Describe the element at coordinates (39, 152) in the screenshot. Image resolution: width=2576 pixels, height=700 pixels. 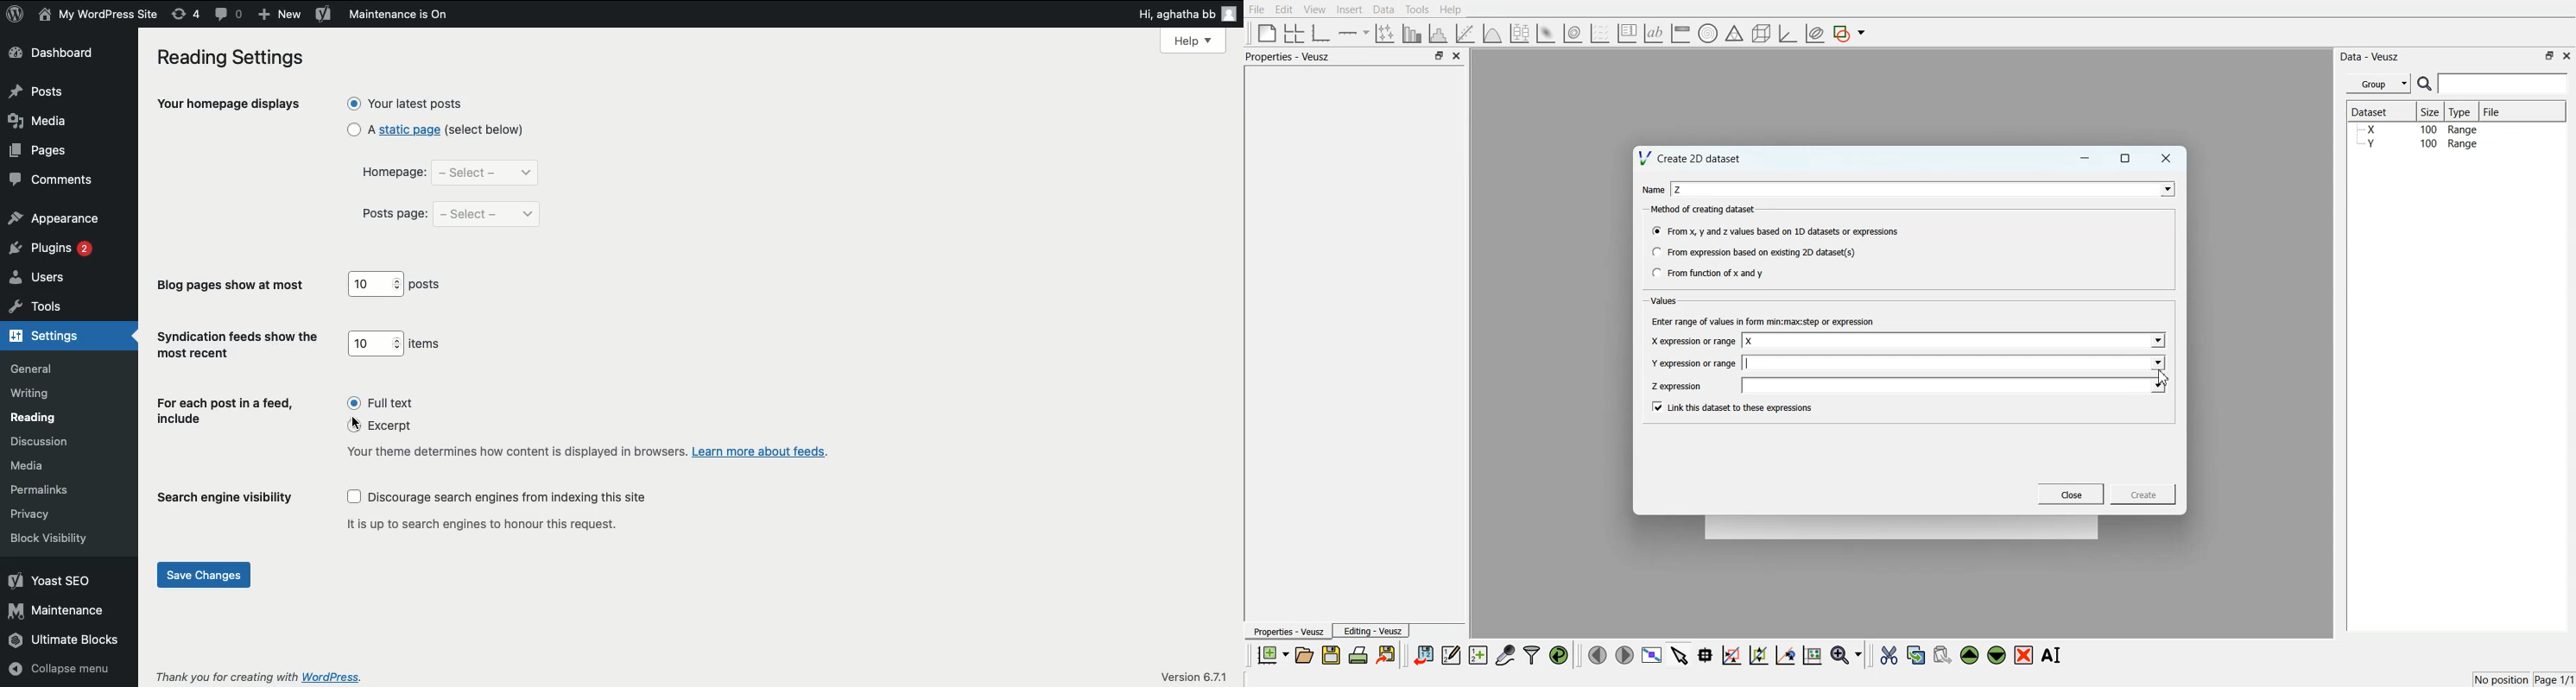
I see `pages` at that location.